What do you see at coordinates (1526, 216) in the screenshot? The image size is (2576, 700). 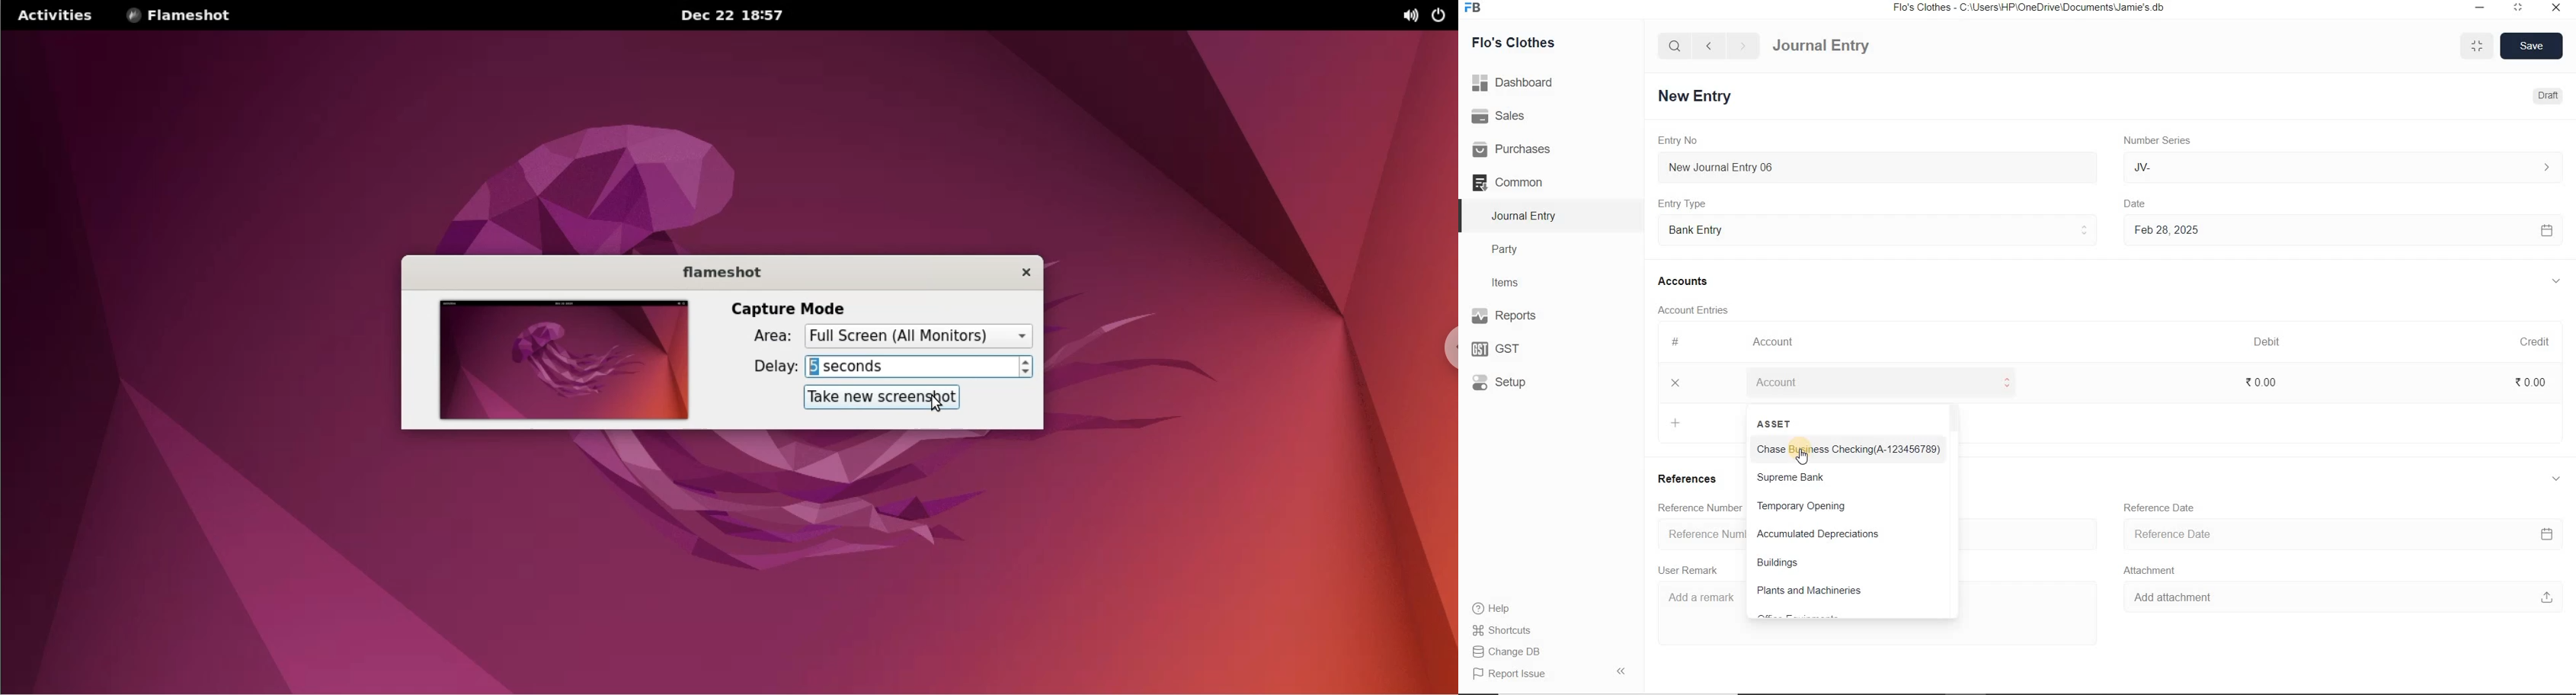 I see `Journal Entry` at bounding box center [1526, 216].